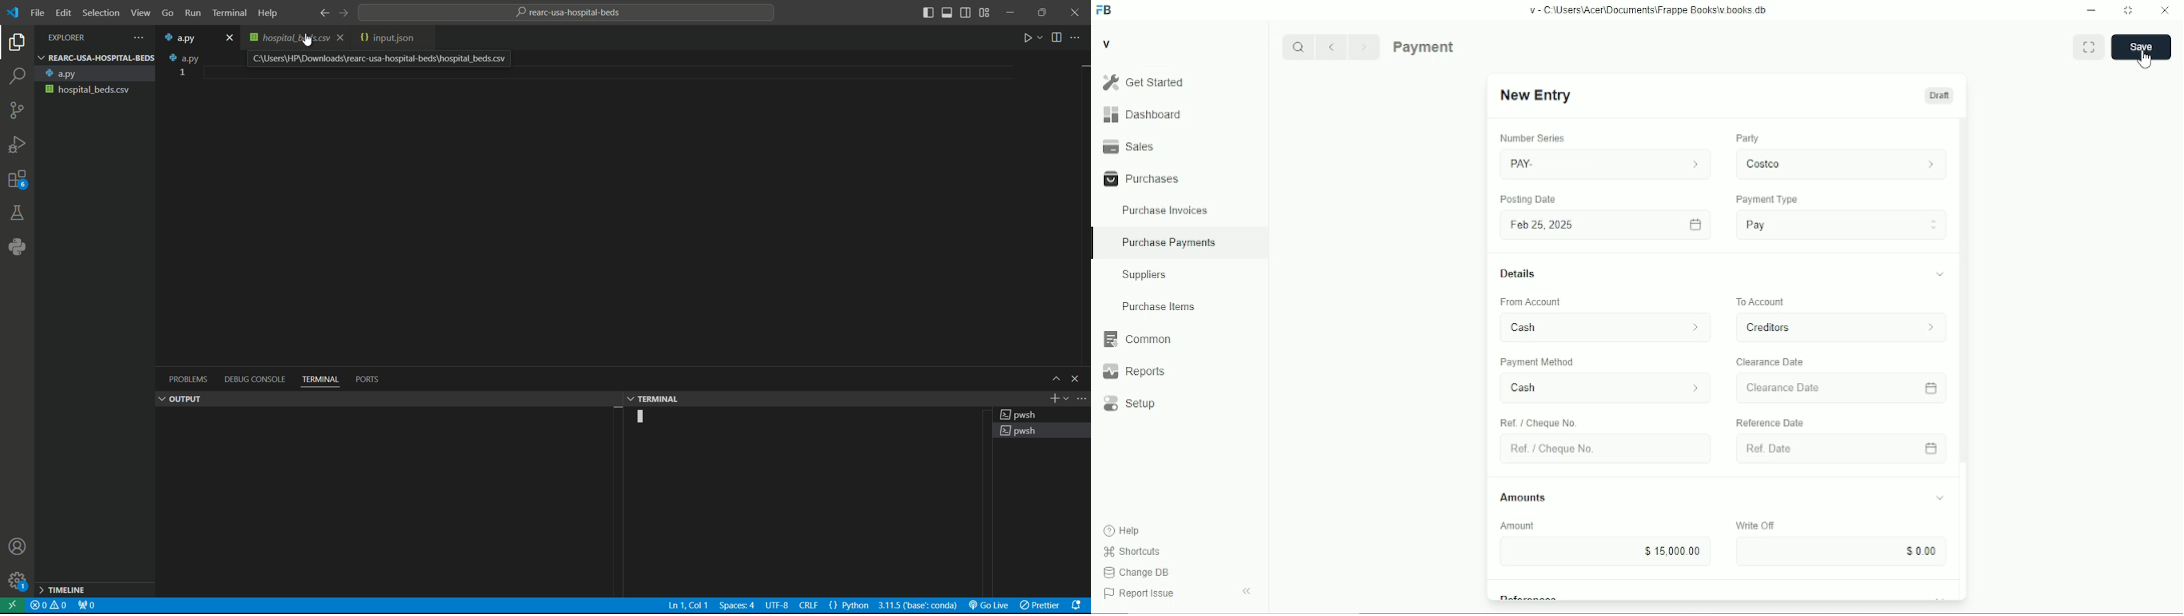  I want to click on explorer, so click(16, 43).